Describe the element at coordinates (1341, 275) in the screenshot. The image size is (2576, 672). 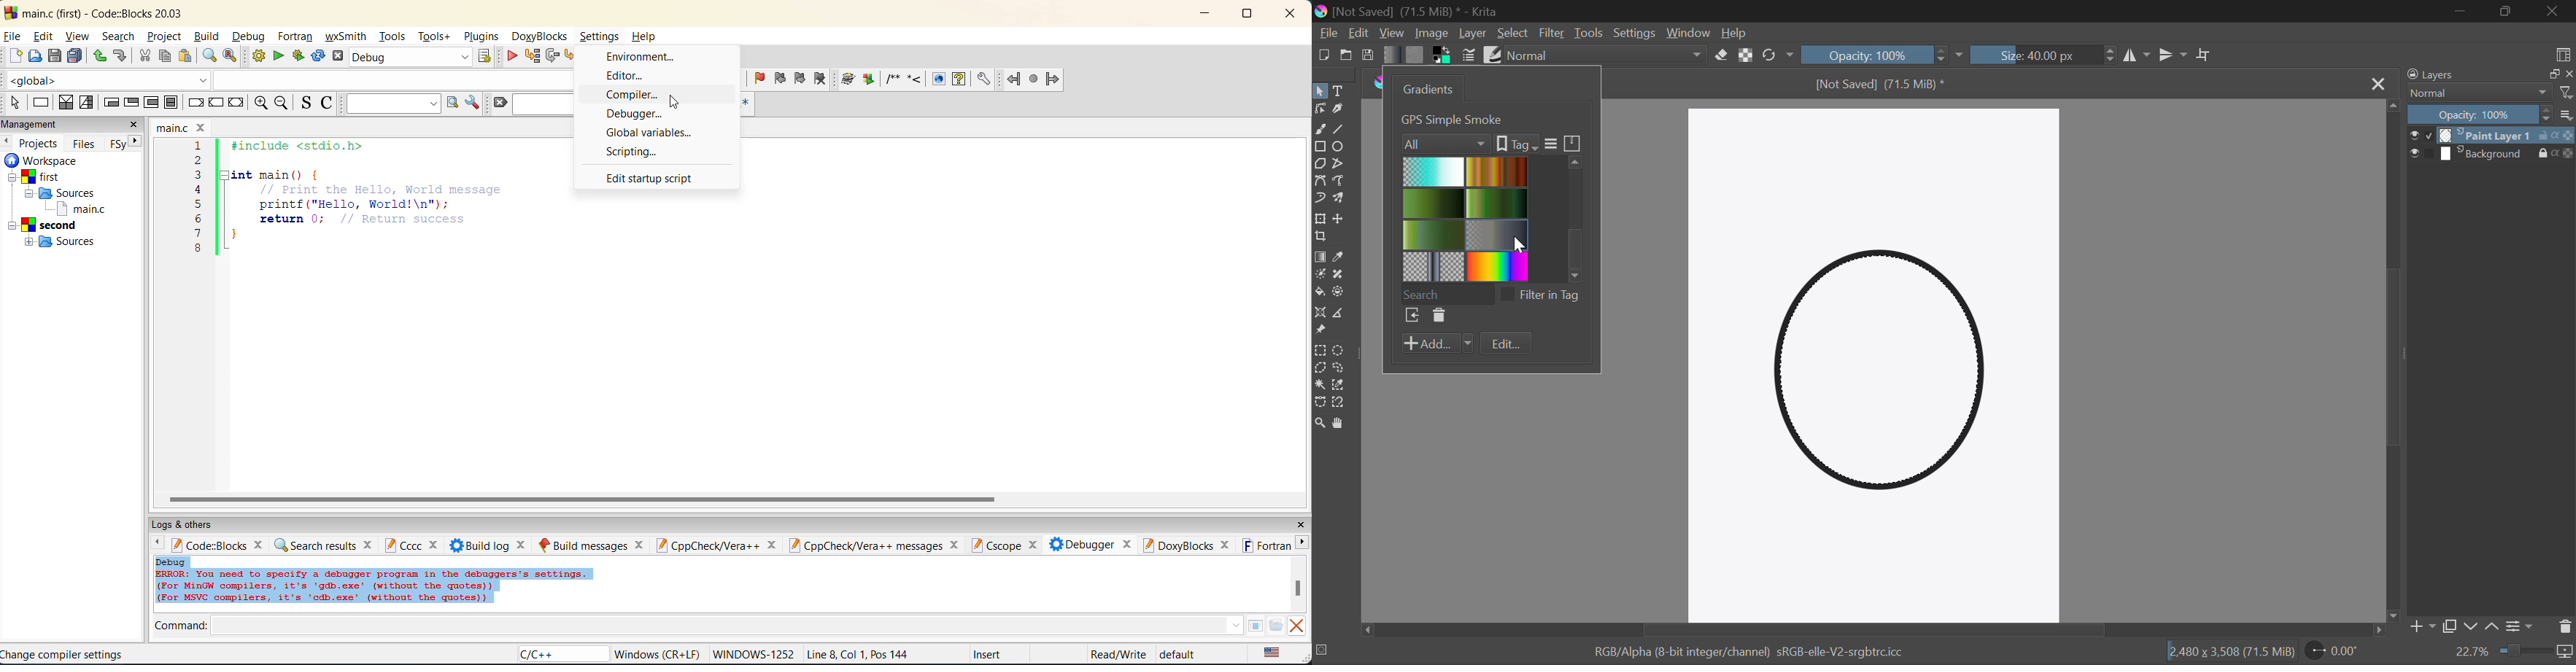
I see `Smart Patch Tool` at that location.